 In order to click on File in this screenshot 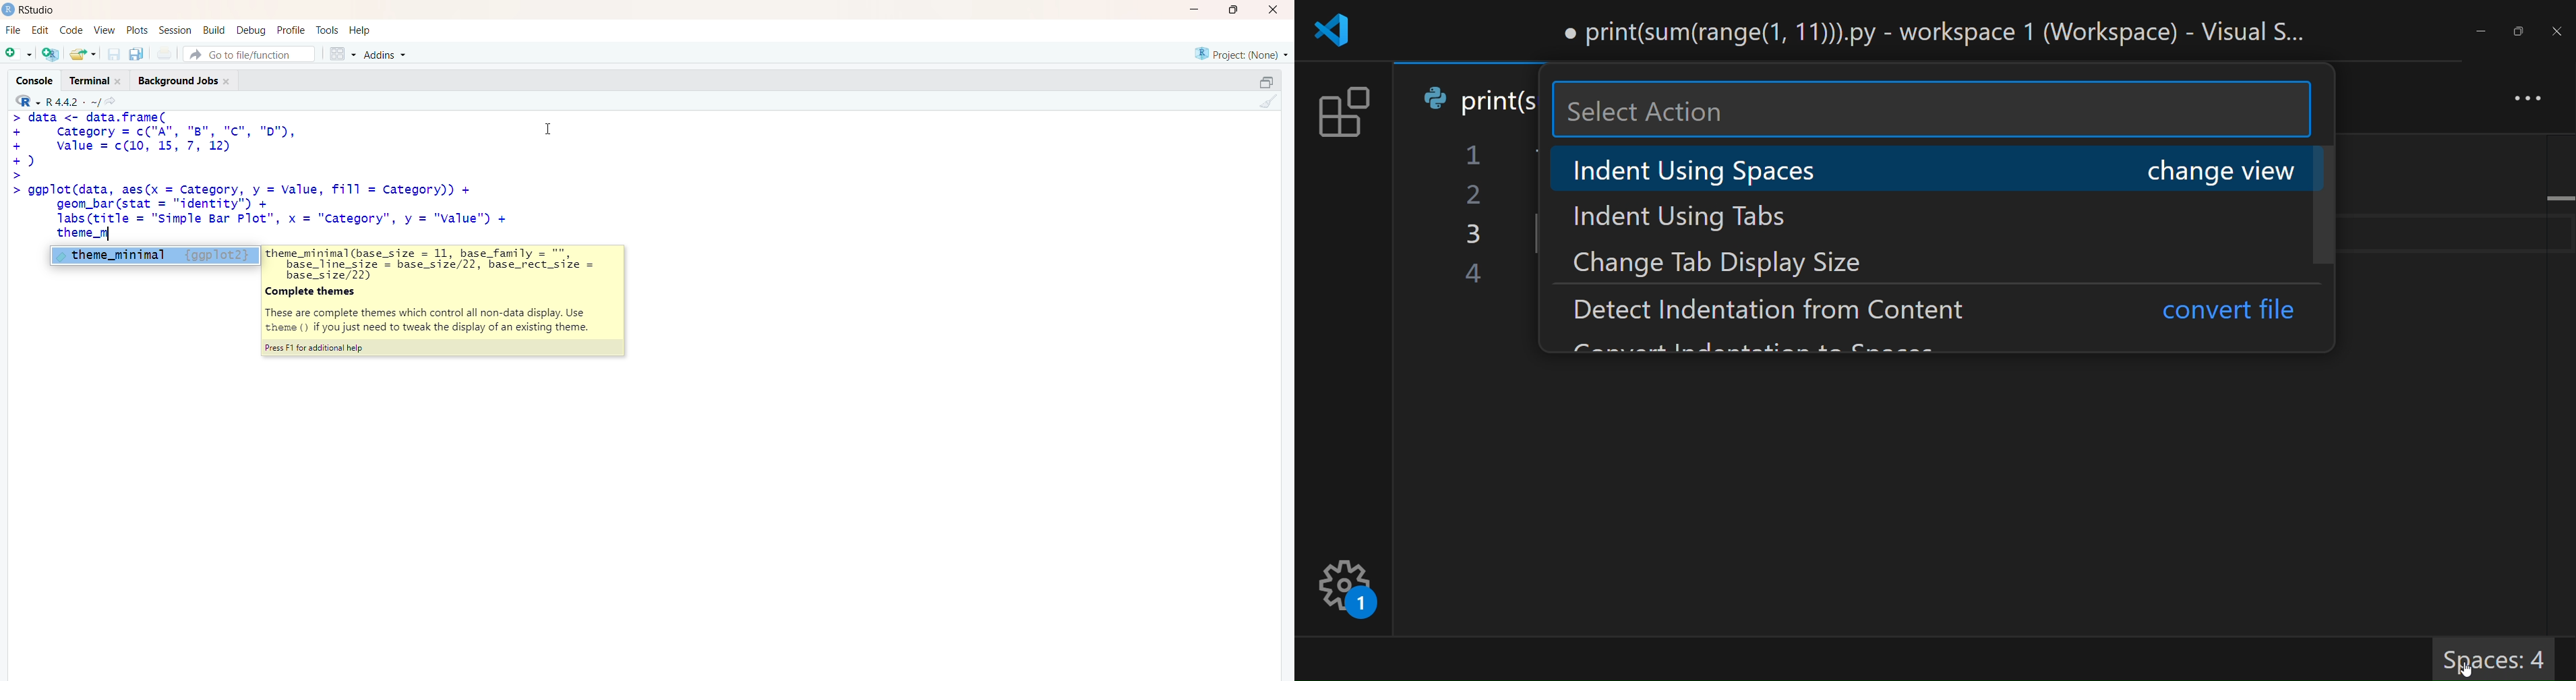, I will do `click(13, 30)`.